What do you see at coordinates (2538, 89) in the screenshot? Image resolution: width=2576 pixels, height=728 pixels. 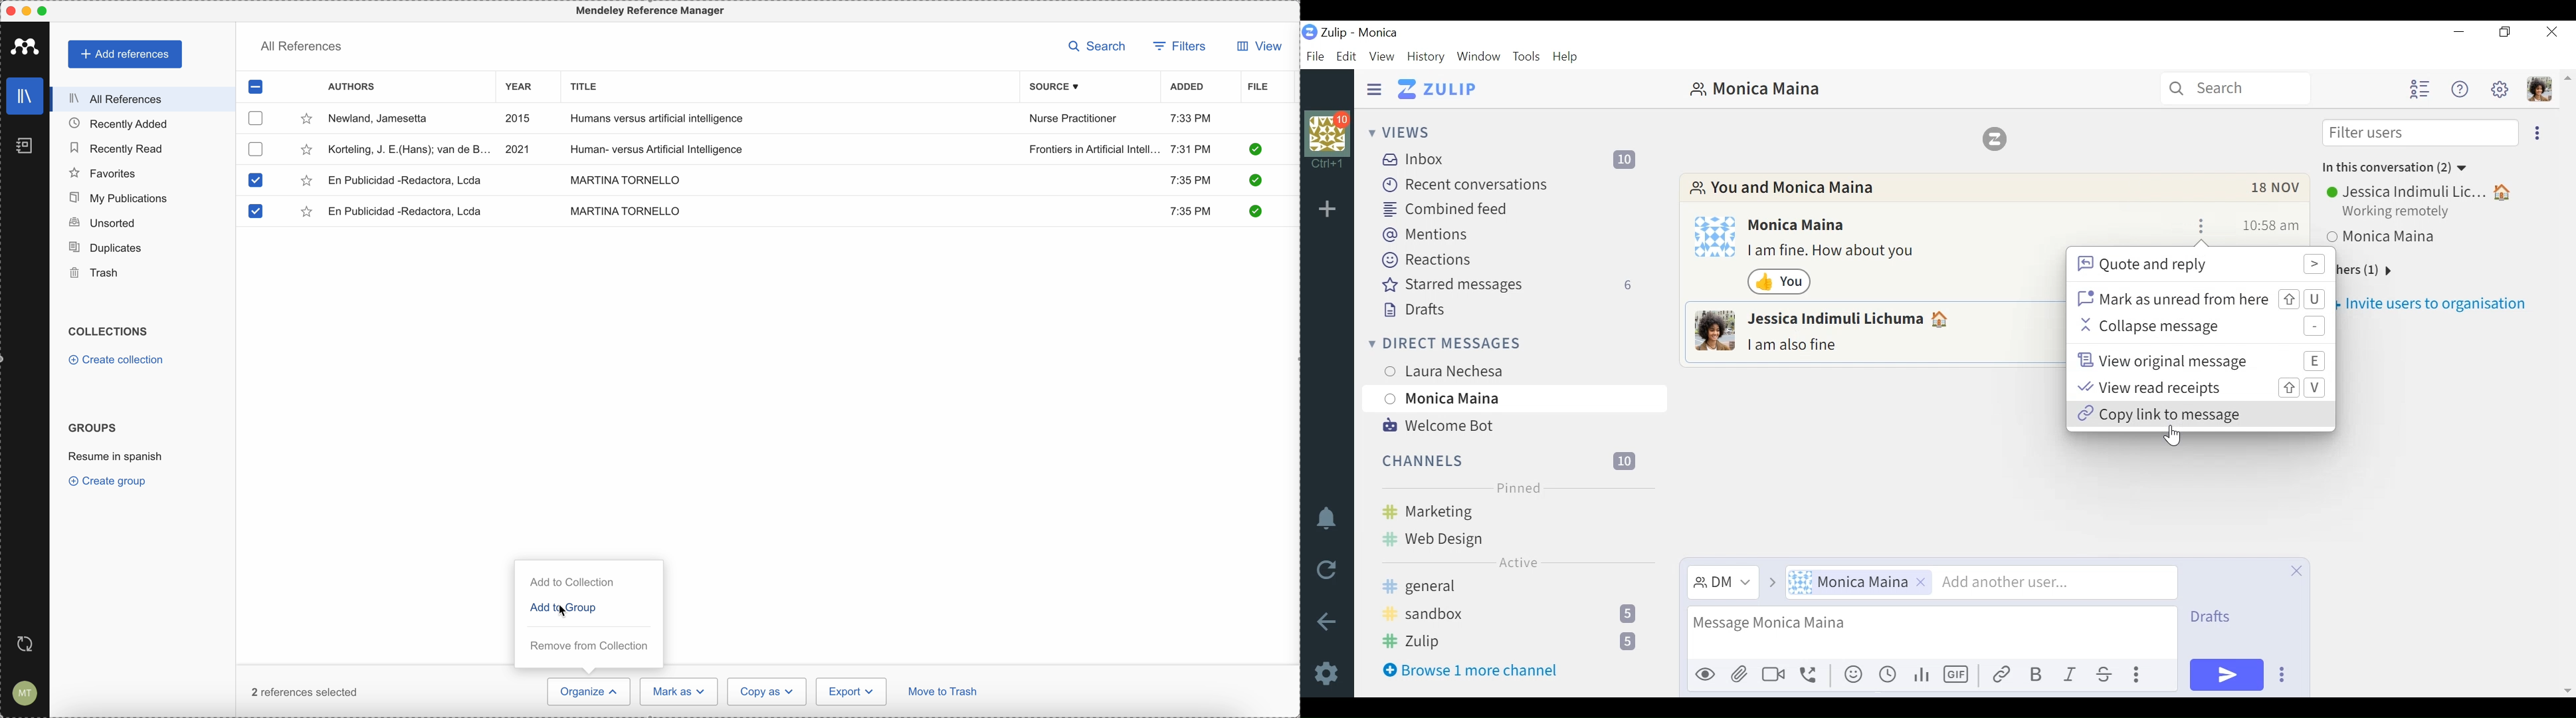 I see `Personal menu` at bounding box center [2538, 89].